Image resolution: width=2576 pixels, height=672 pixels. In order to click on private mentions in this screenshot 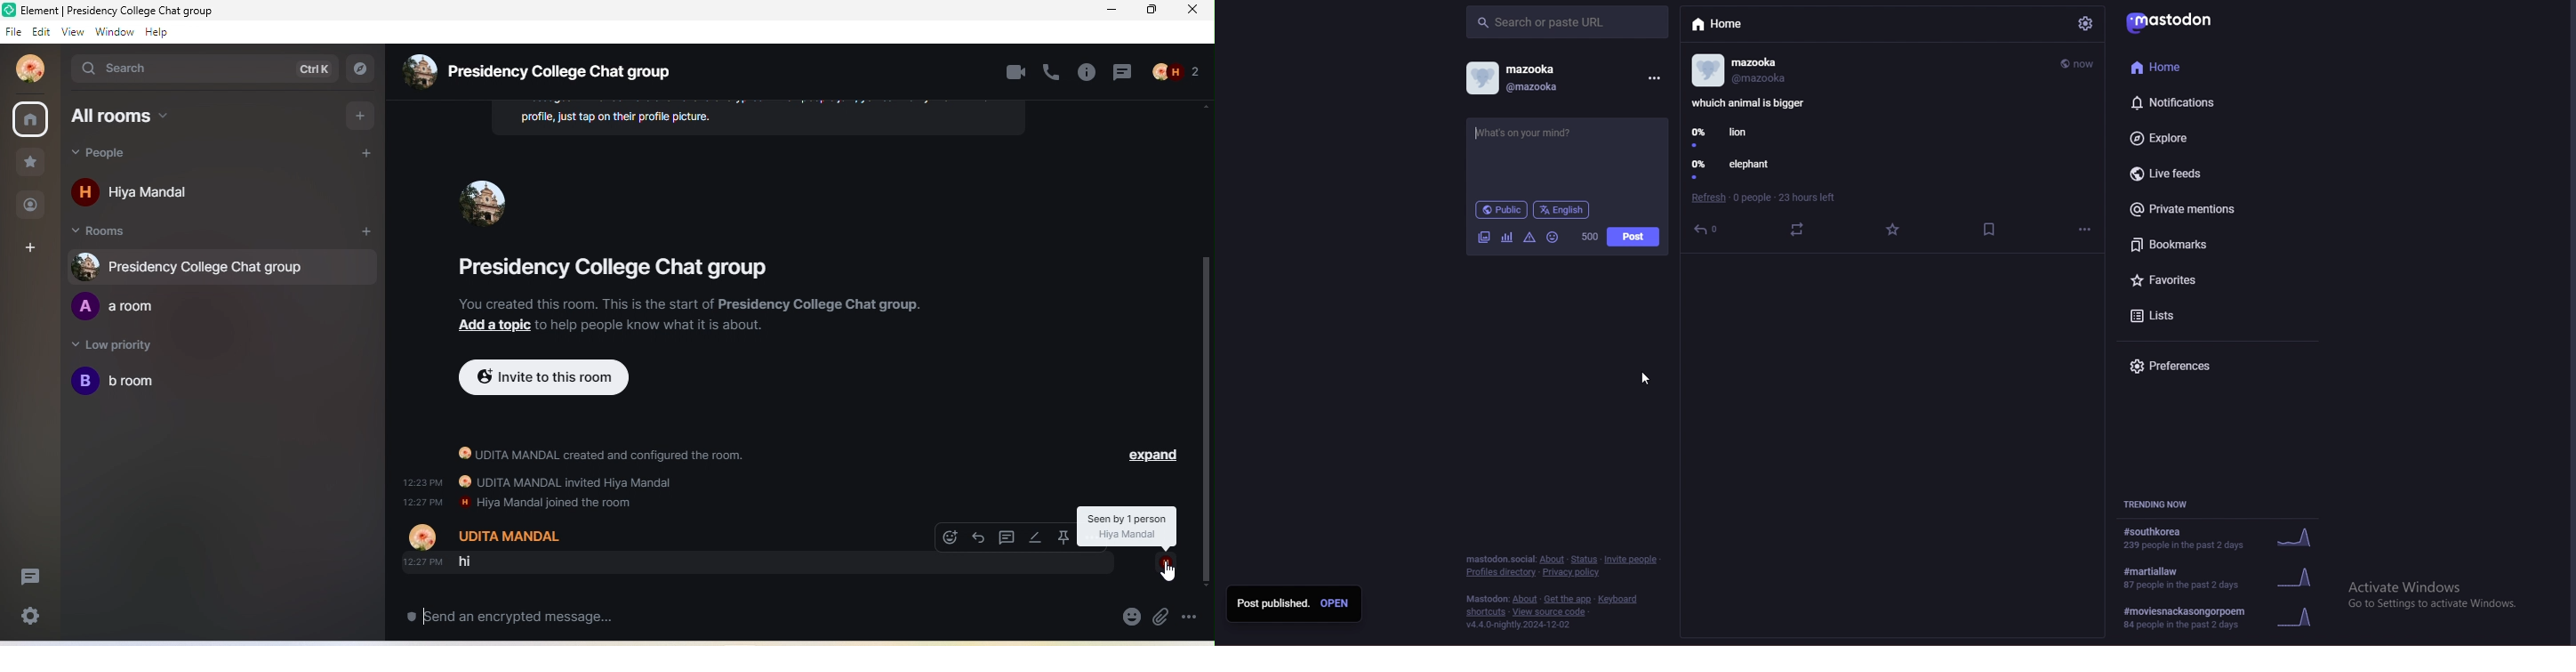, I will do `click(2194, 209)`.